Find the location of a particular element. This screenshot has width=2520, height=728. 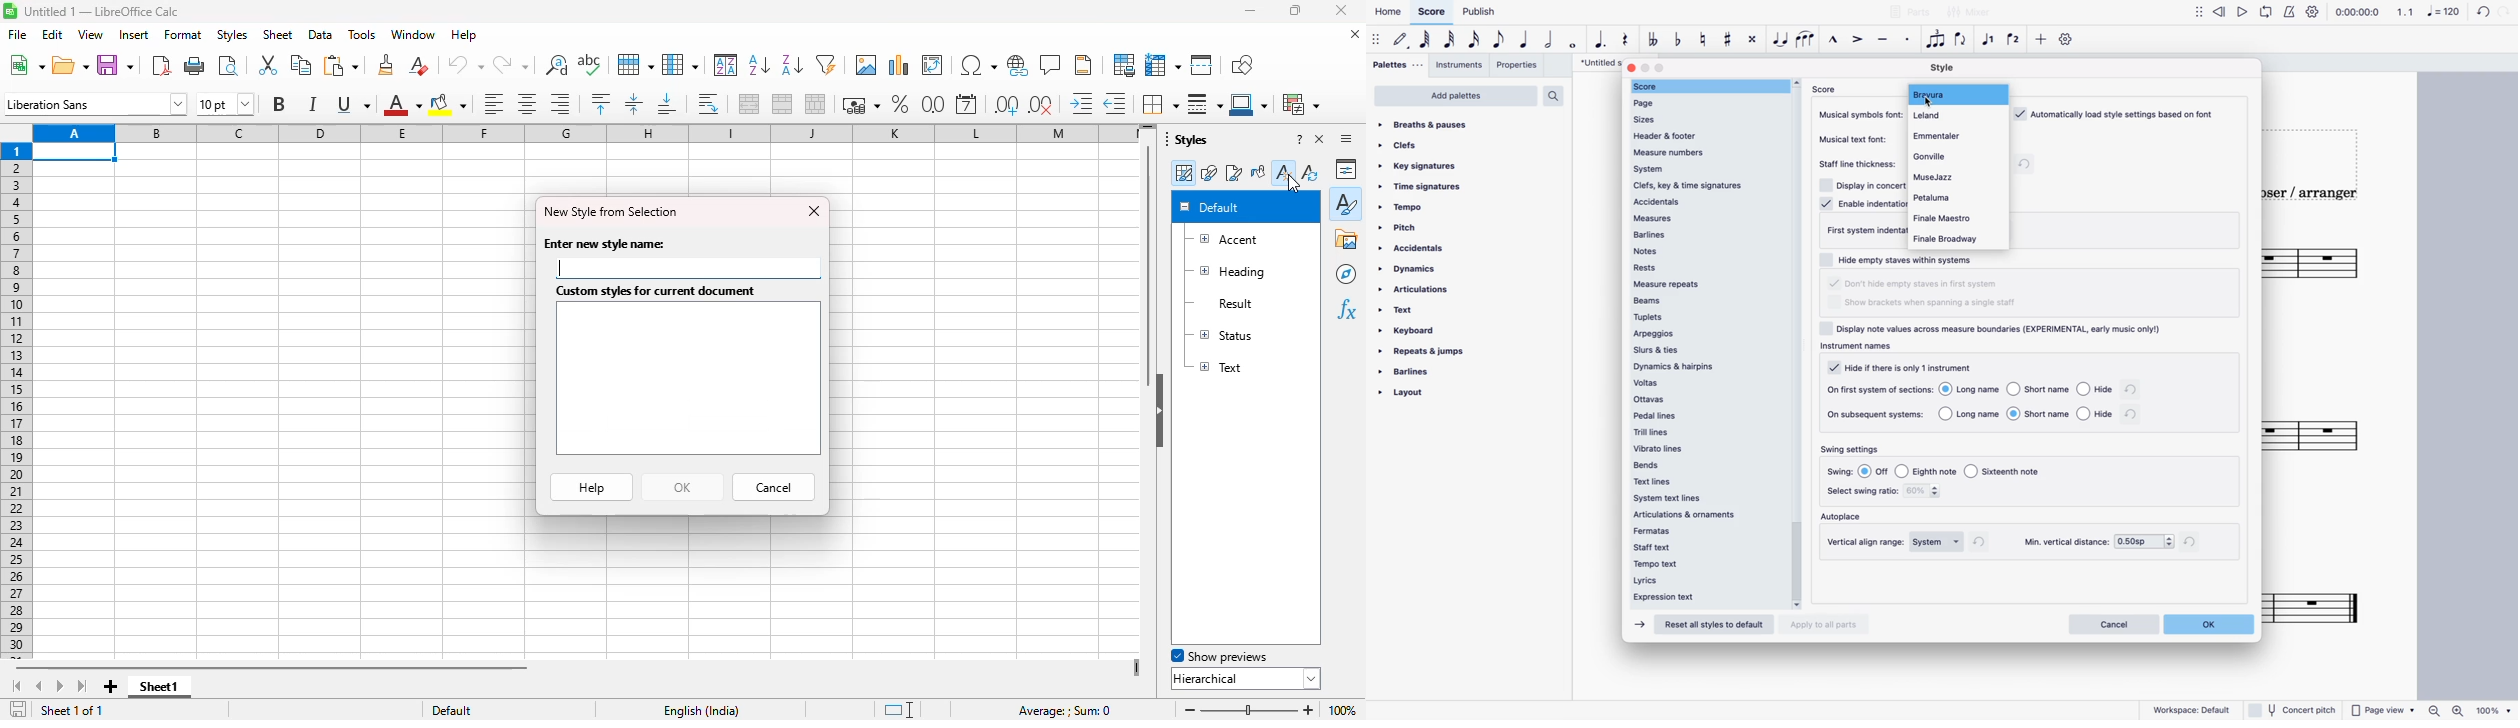

new style from selection is located at coordinates (610, 212).